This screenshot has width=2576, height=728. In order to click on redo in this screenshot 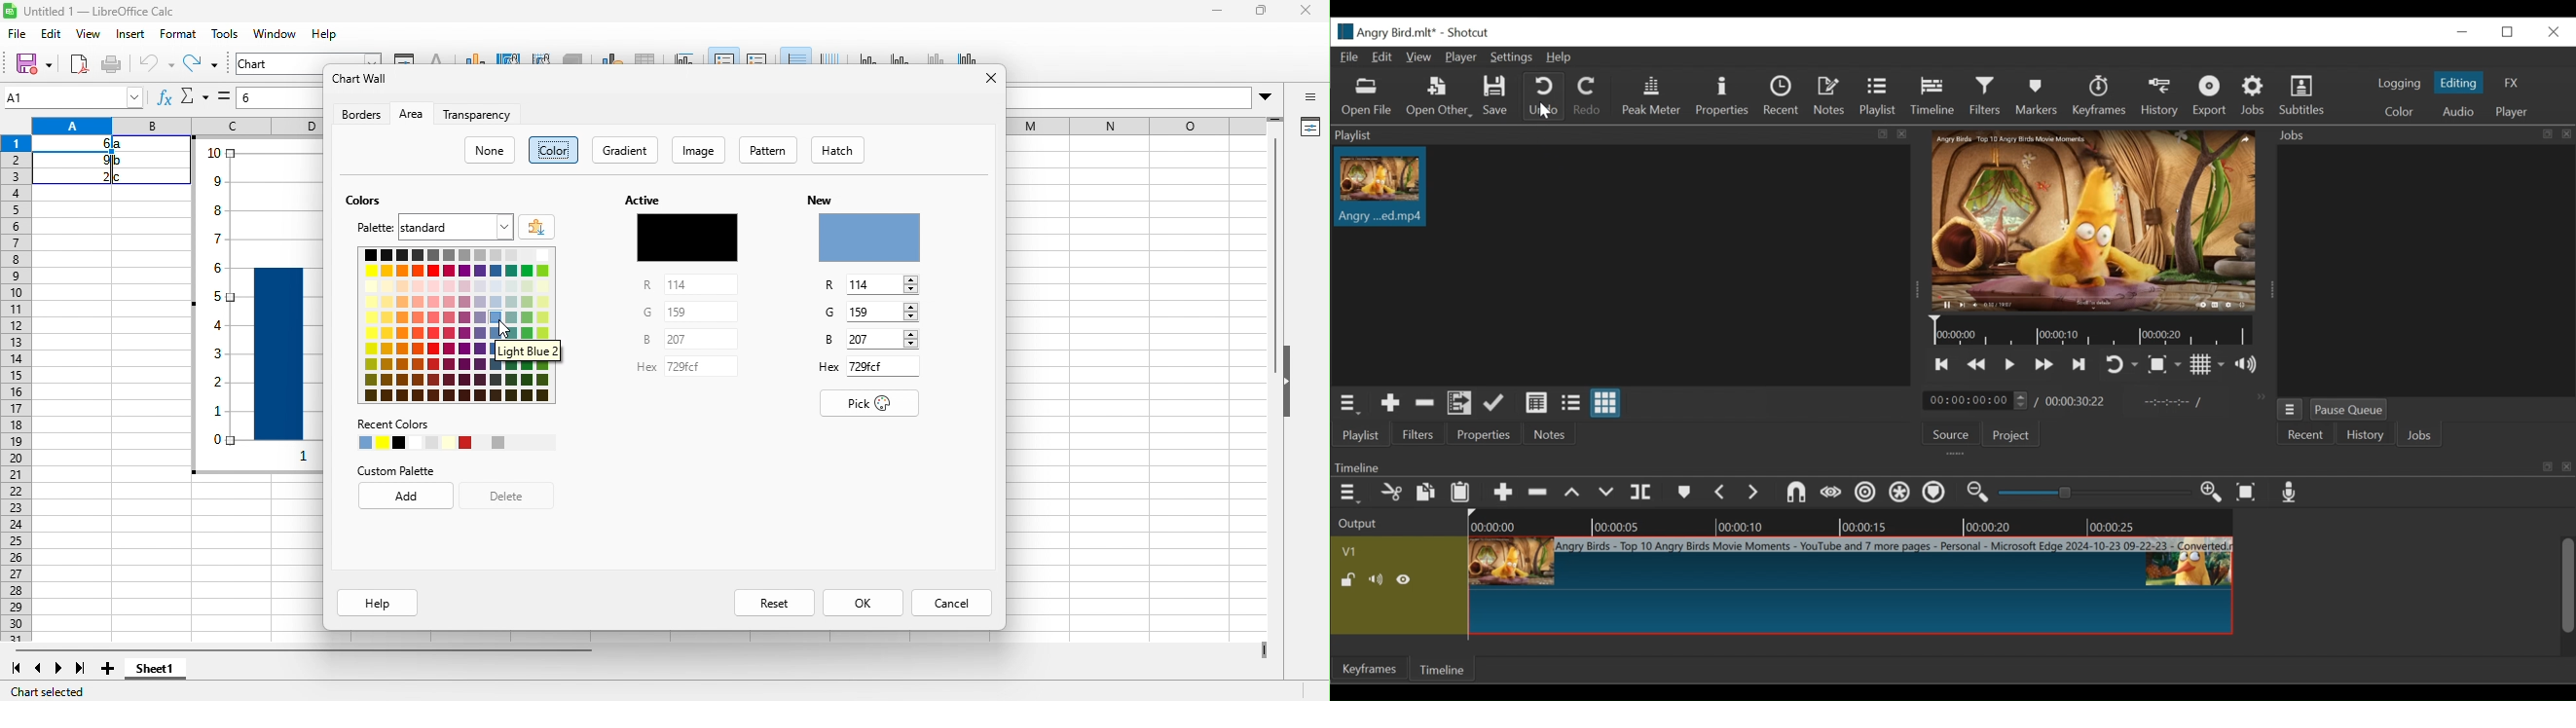, I will do `click(200, 63)`.